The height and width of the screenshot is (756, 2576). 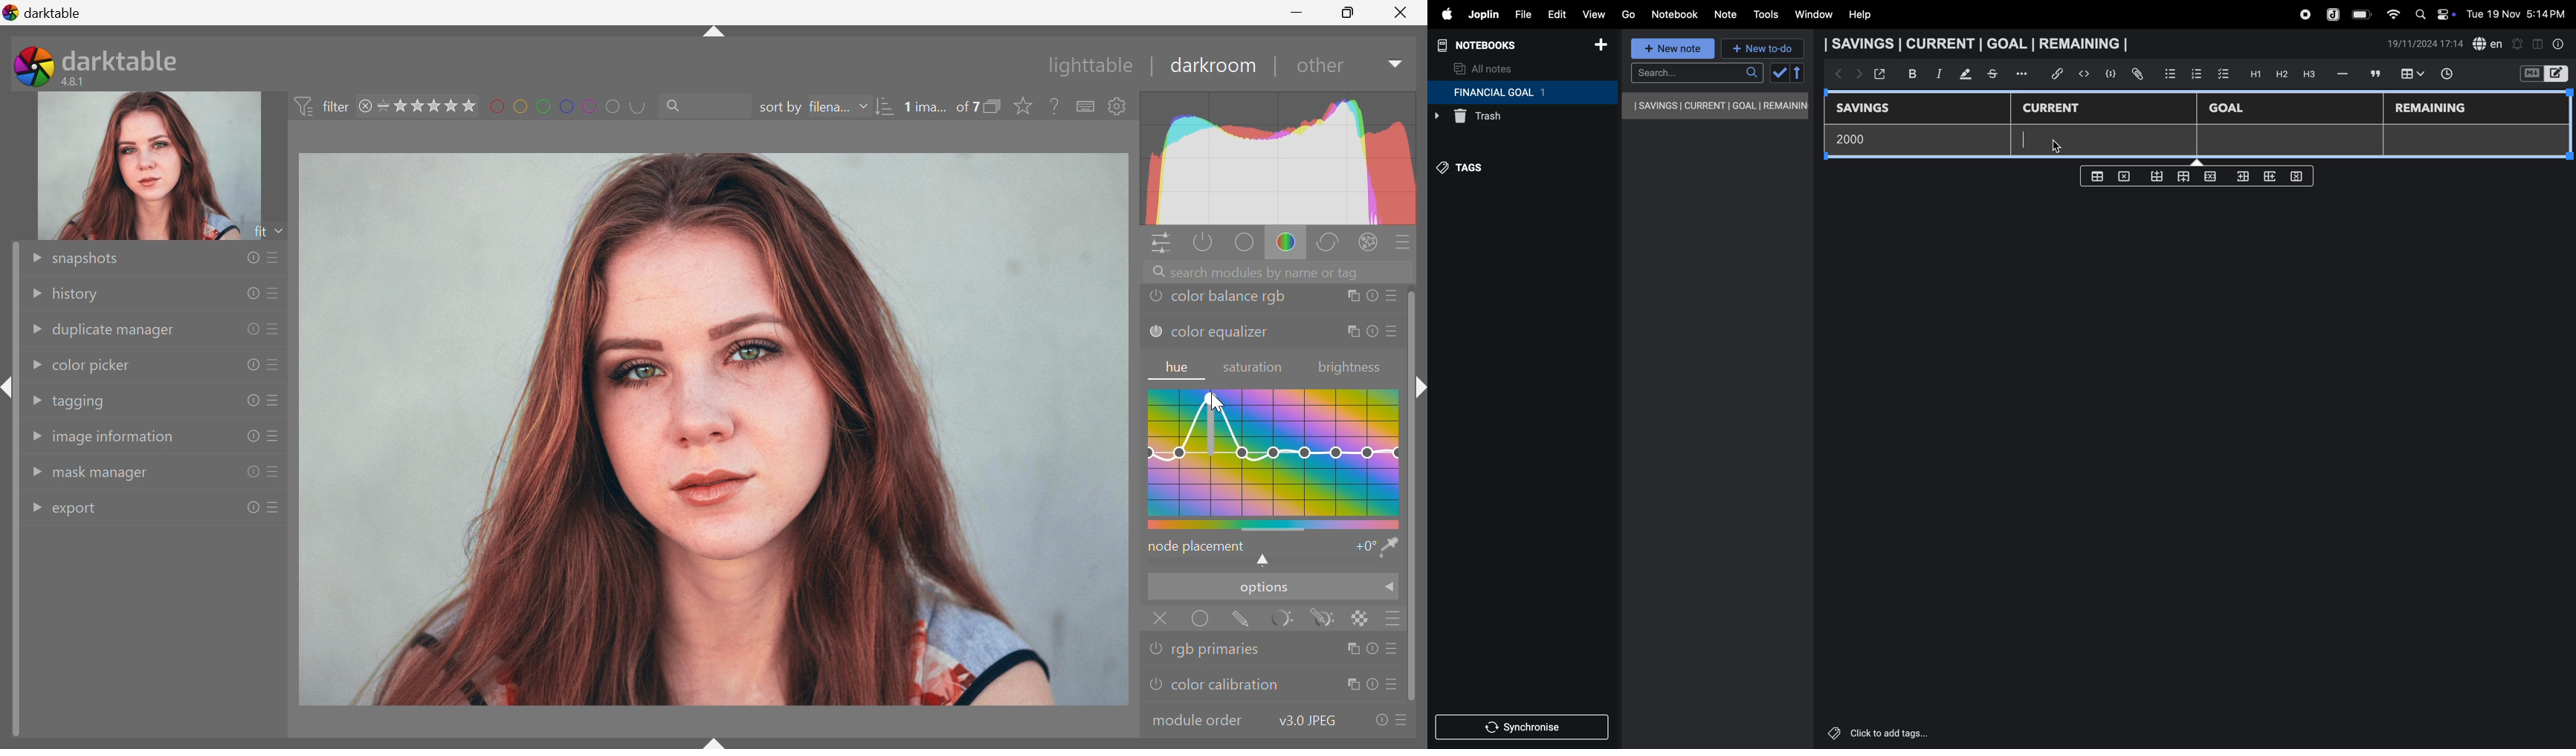 I want to click on mark, so click(x=1961, y=75).